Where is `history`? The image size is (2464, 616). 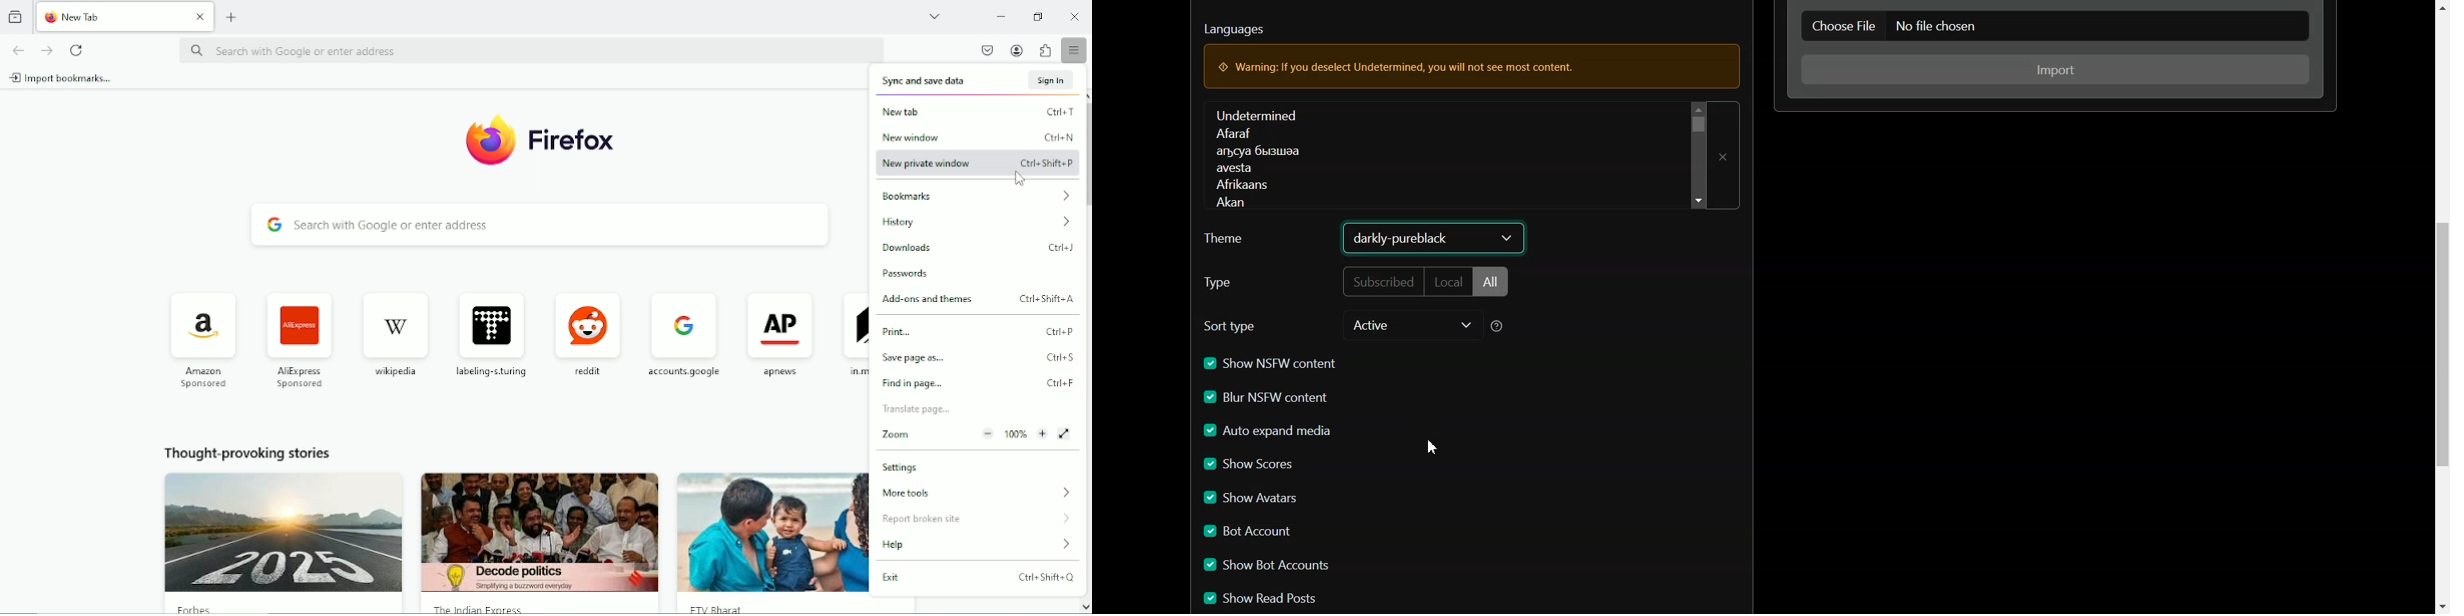
history is located at coordinates (978, 222).